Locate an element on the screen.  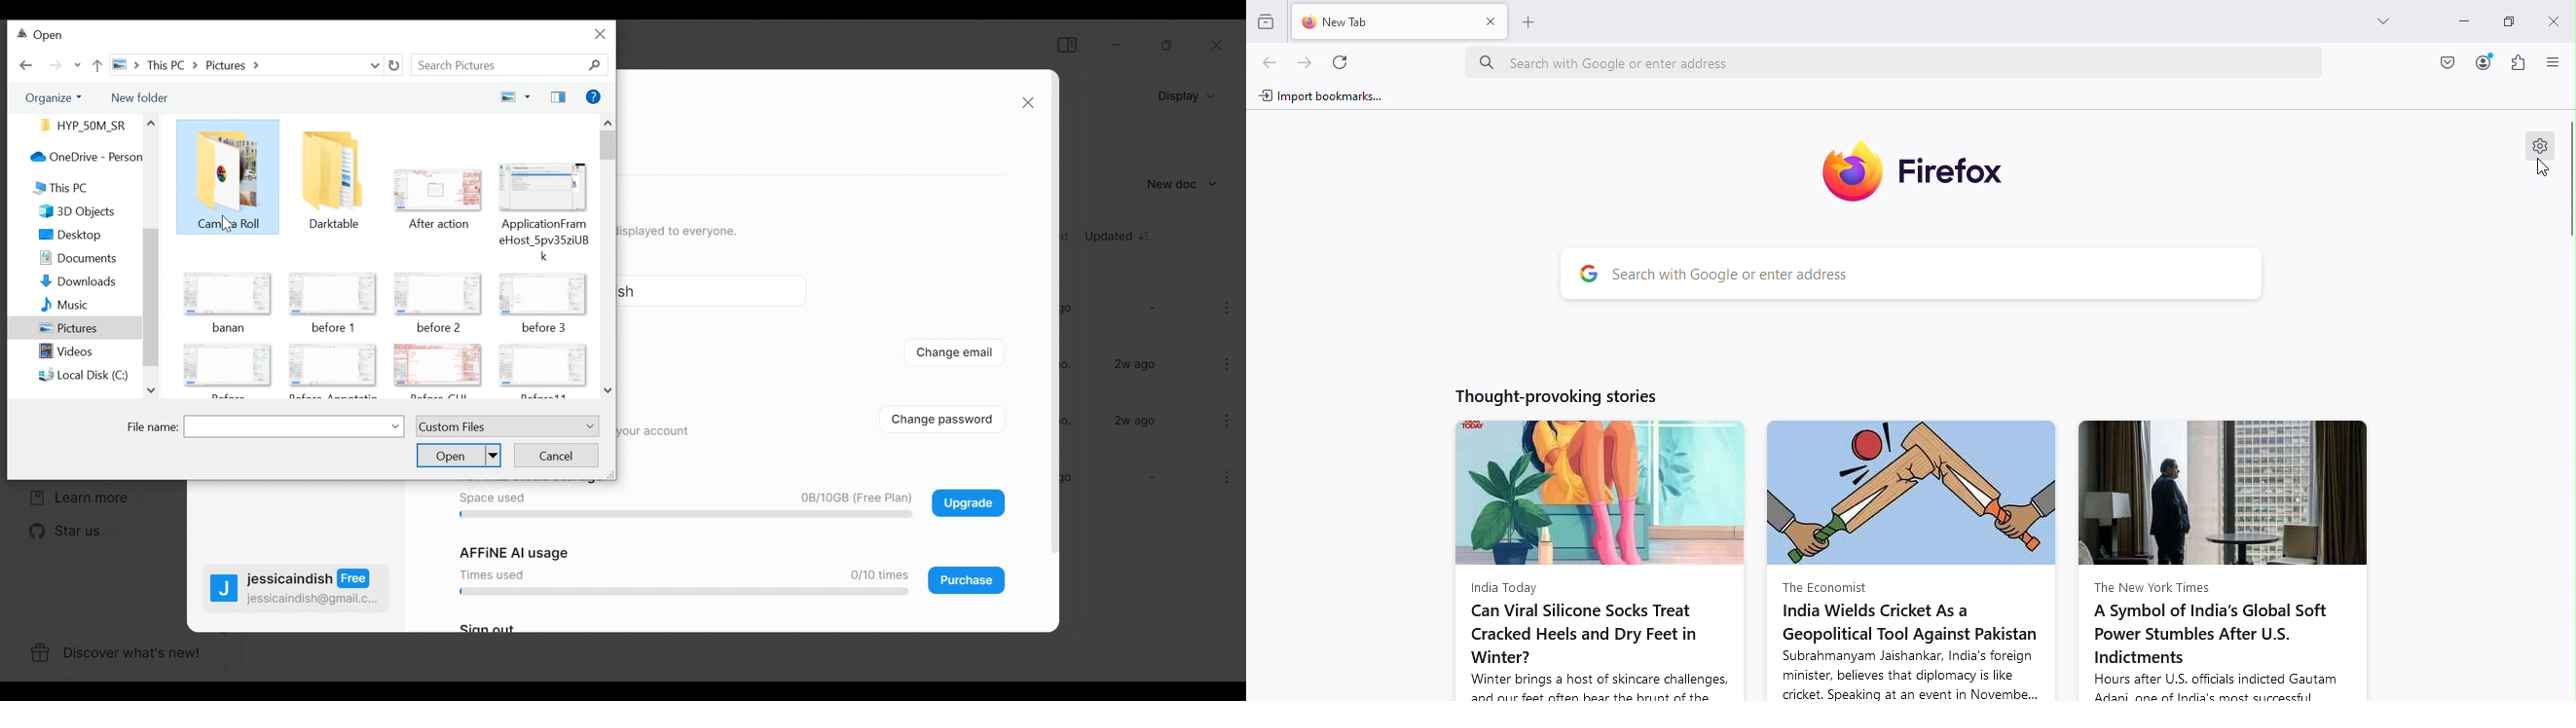
more options is located at coordinates (1228, 363).